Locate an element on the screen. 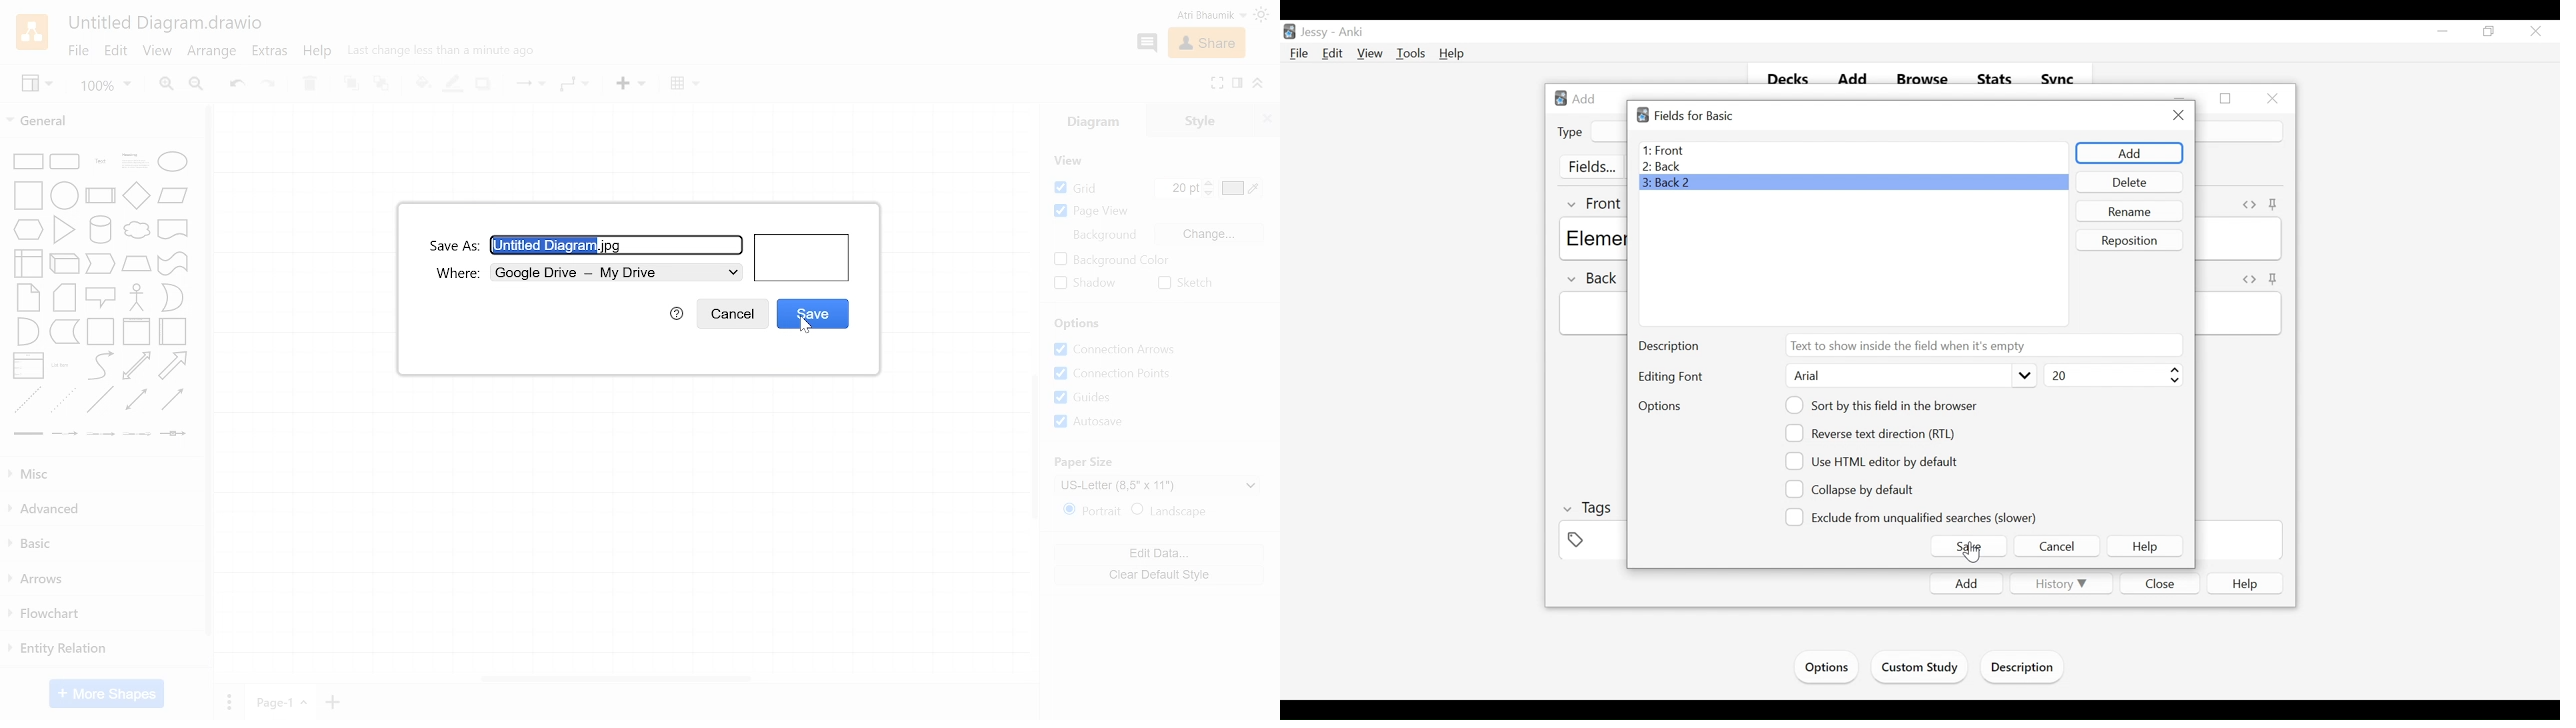 This screenshot has height=728, width=2576. Arrange is located at coordinates (214, 52).